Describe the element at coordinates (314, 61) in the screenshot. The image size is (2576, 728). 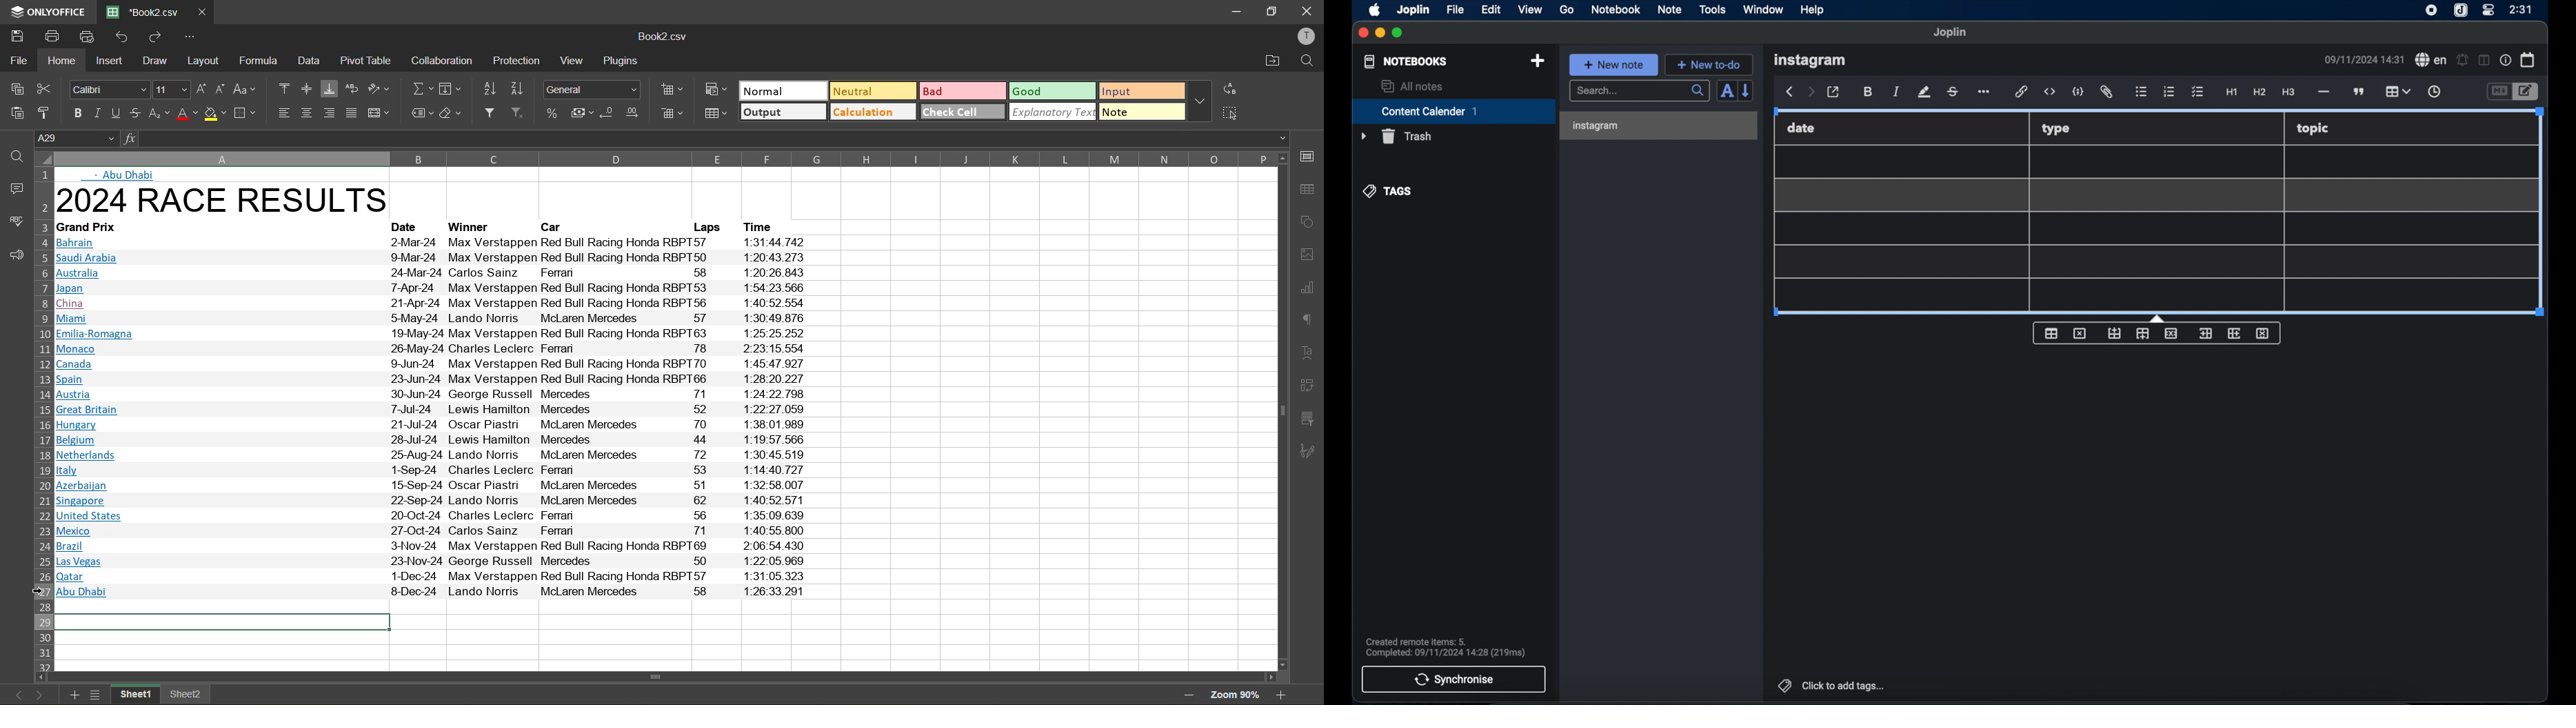
I see `data` at that location.